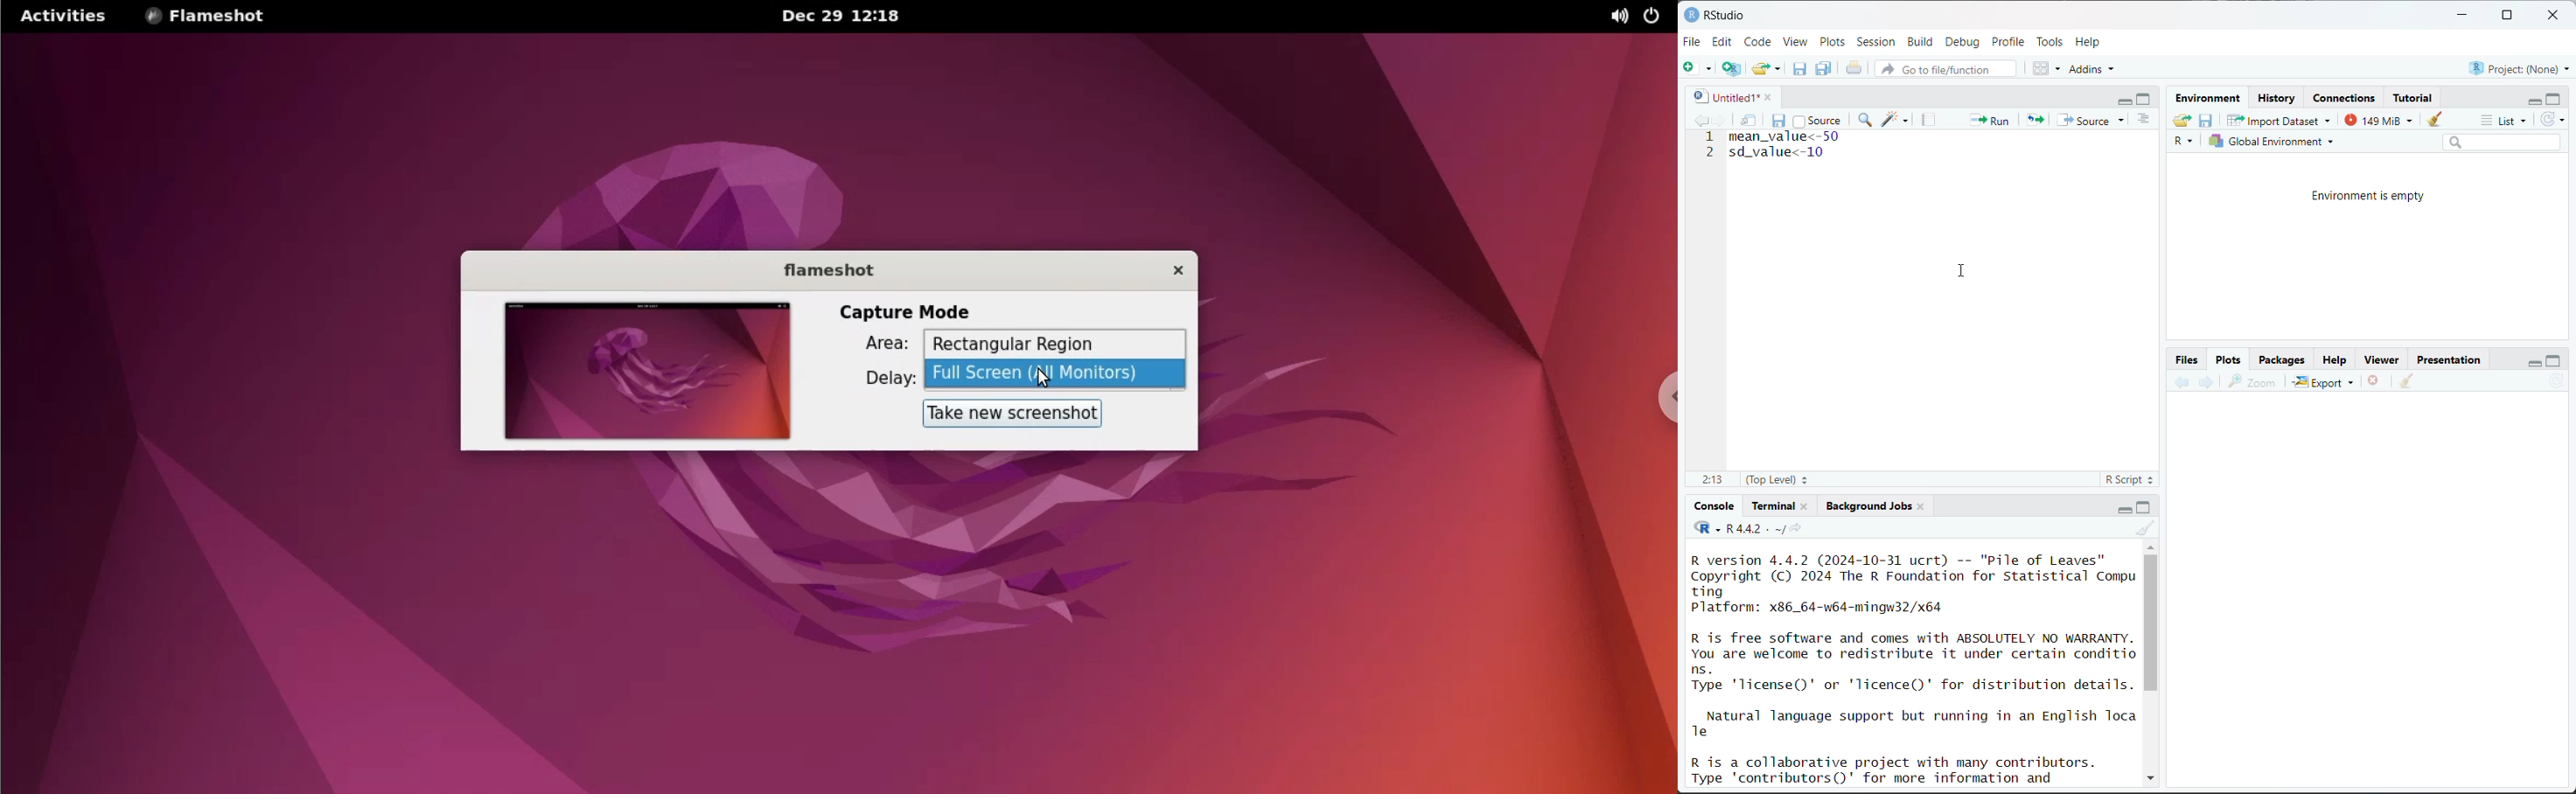 The height and width of the screenshot is (812, 2576). I want to click on  148 MiB, so click(2376, 119).